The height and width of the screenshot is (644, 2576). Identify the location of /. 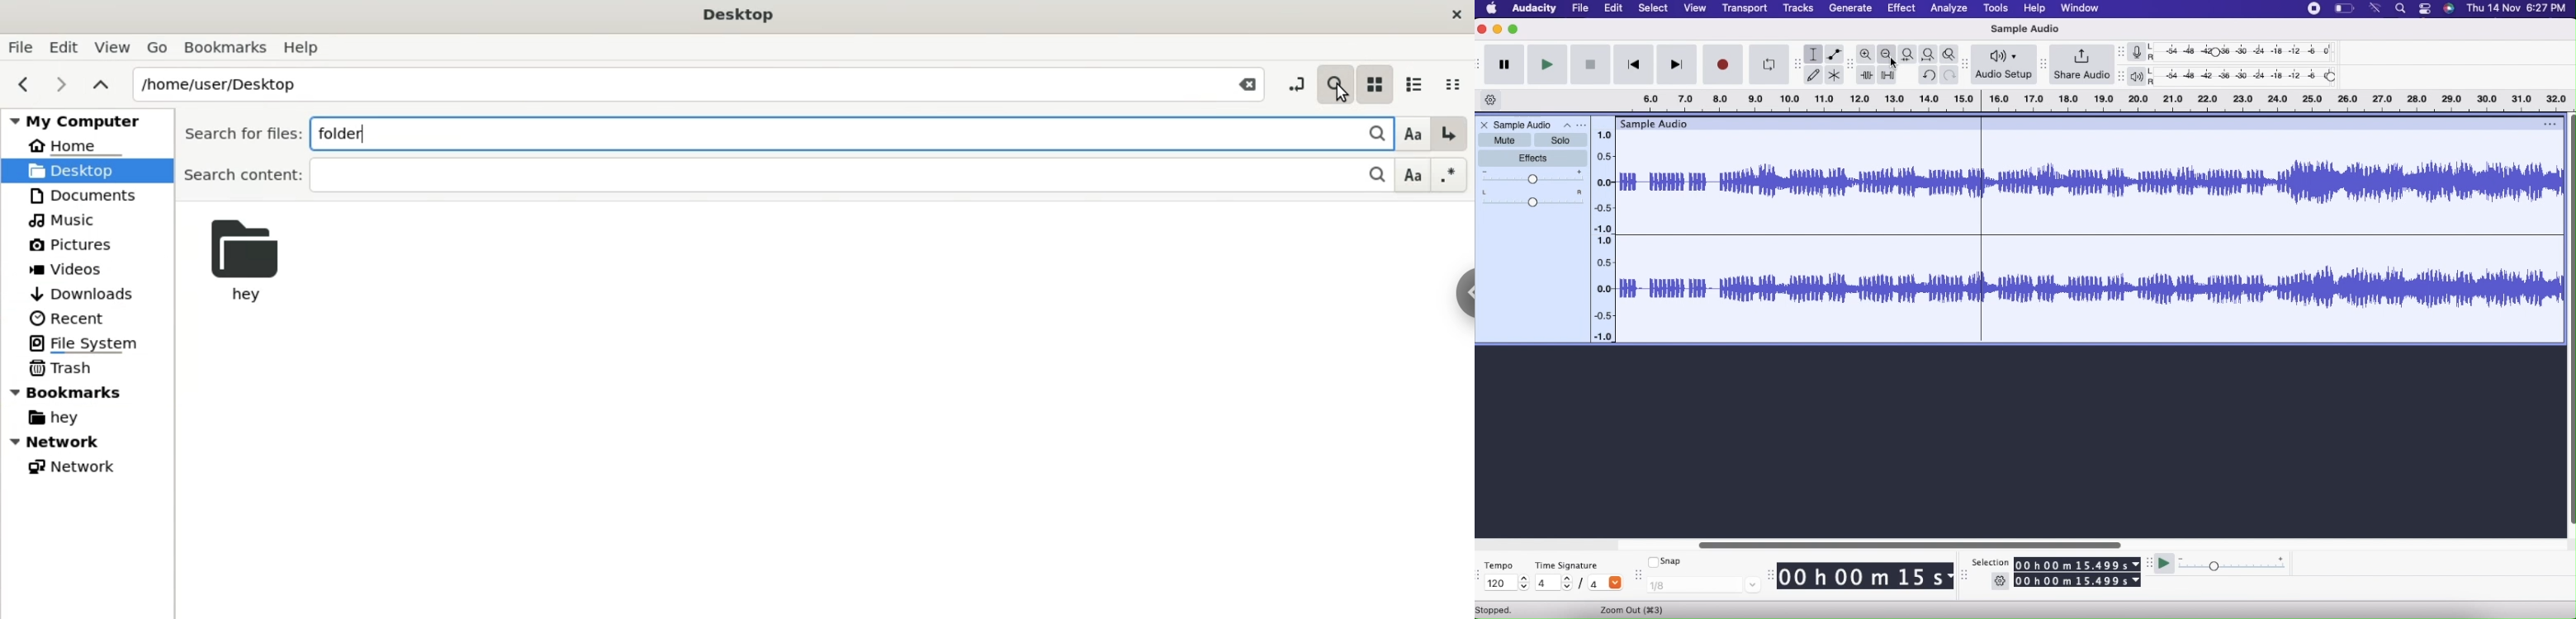
(1581, 584).